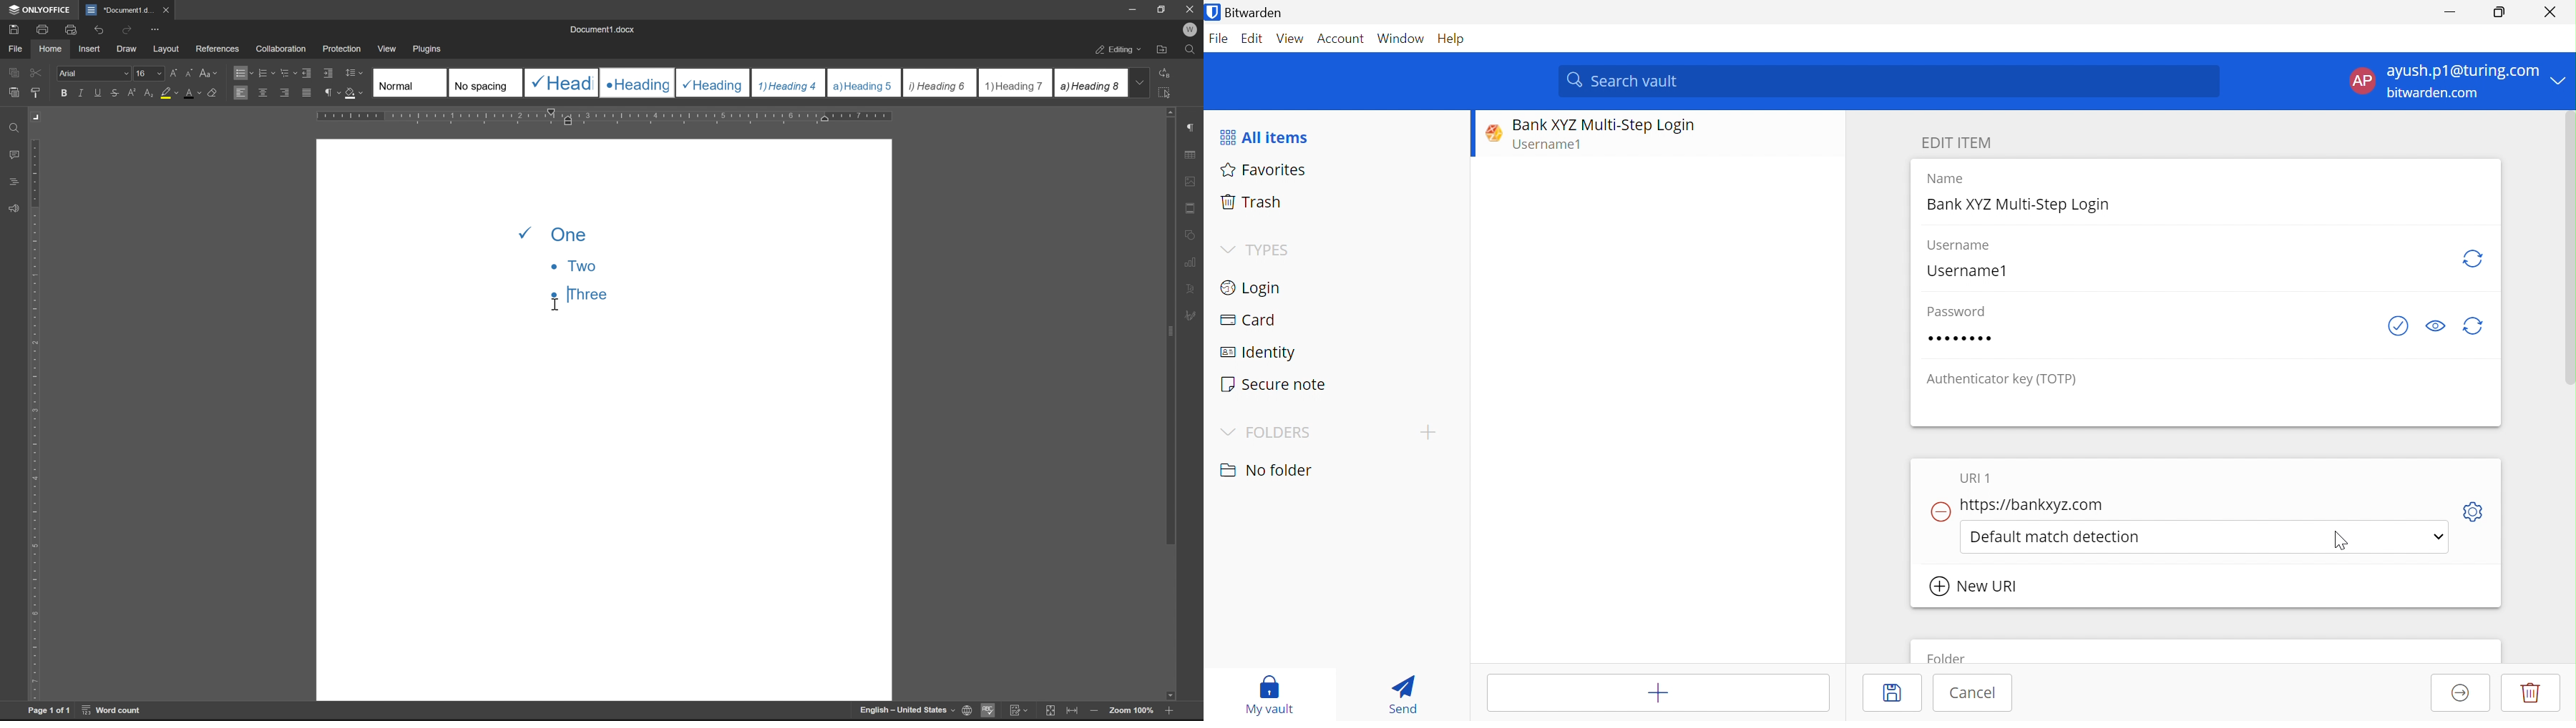  Describe the element at coordinates (789, 83) in the screenshot. I see `Heading 4` at that location.